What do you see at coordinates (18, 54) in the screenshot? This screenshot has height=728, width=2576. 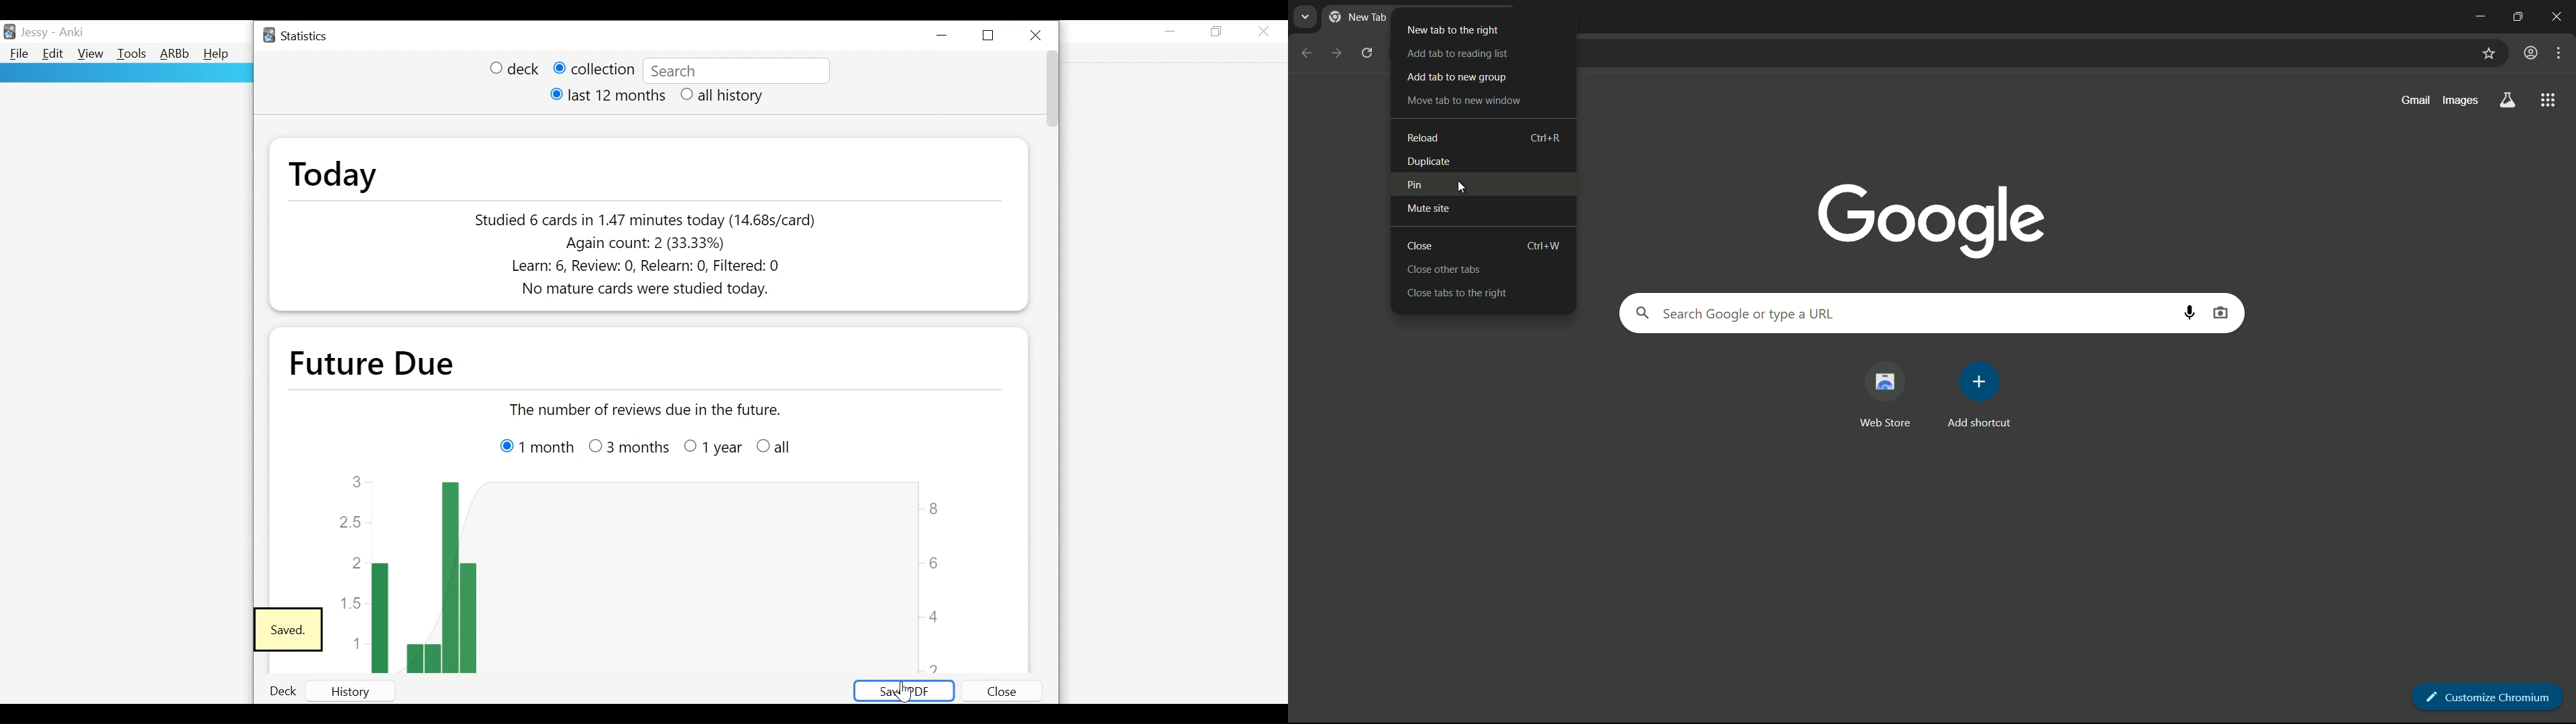 I see `File` at bounding box center [18, 54].